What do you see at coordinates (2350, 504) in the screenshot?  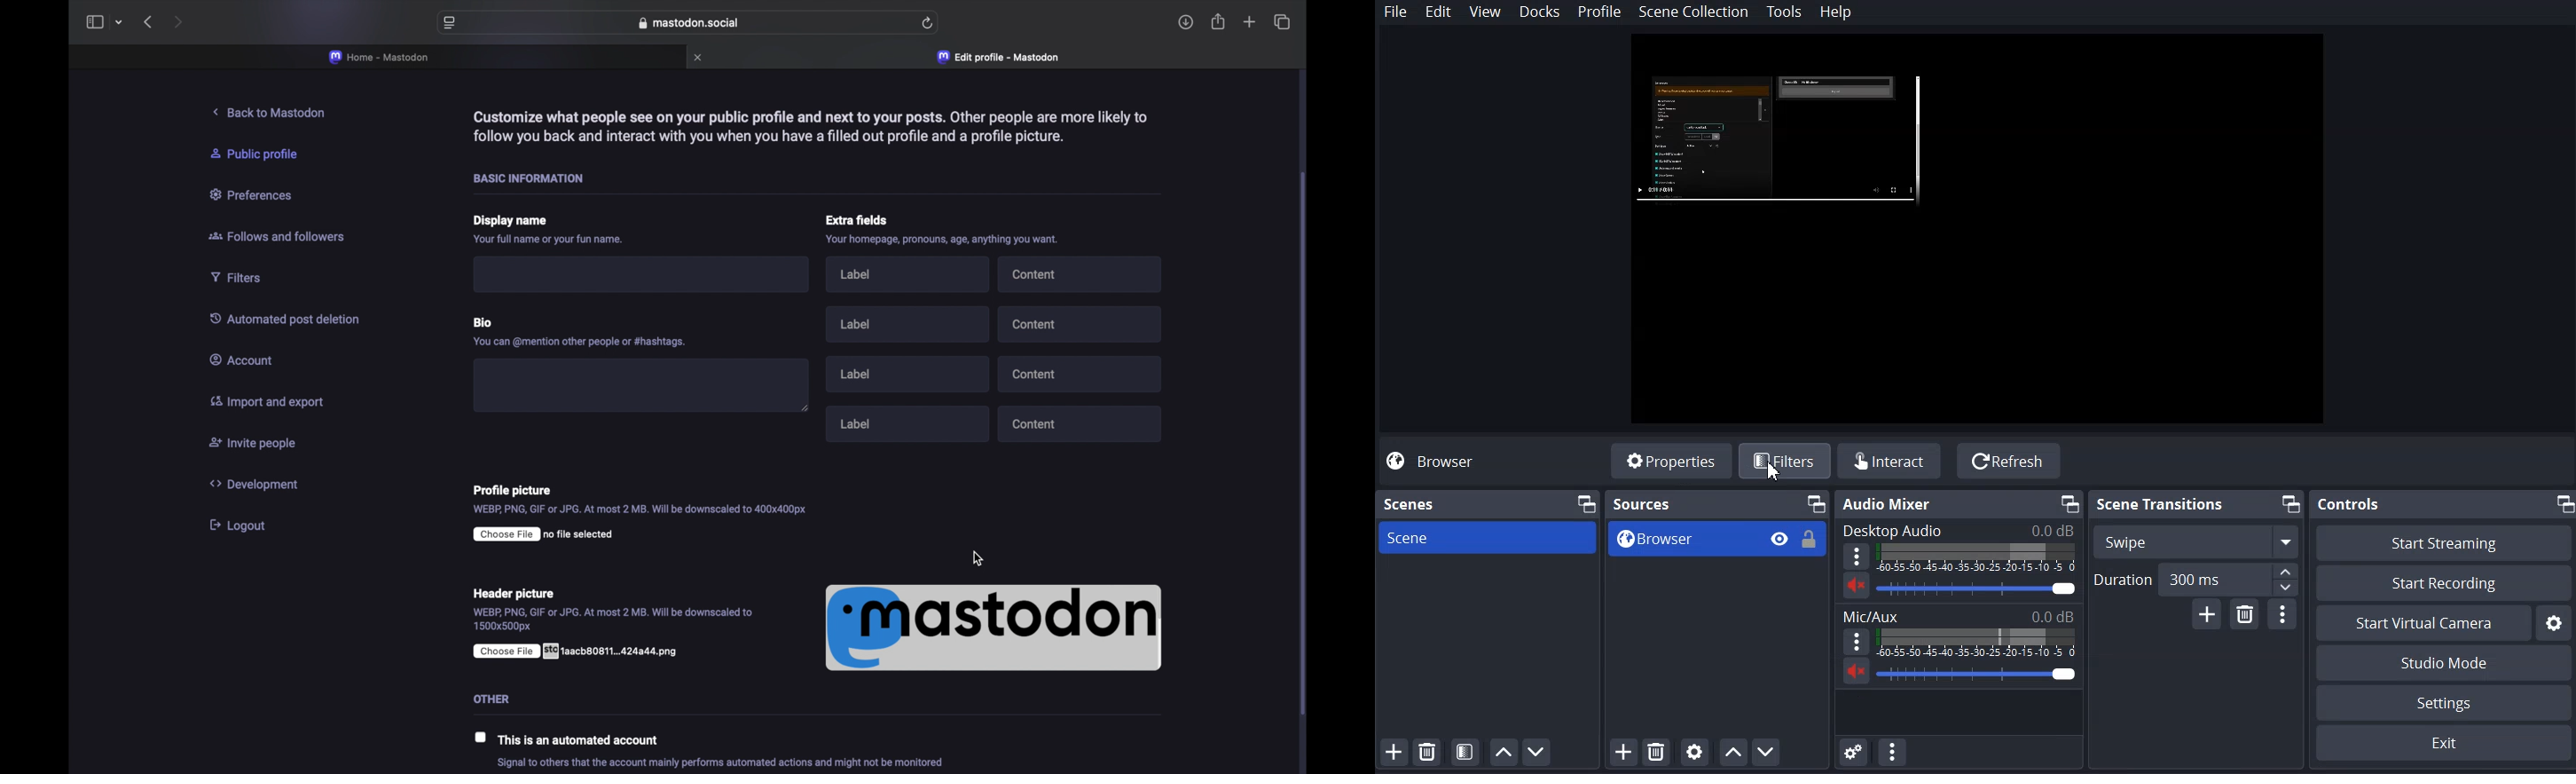 I see `Controls` at bounding box center [2350, 504].